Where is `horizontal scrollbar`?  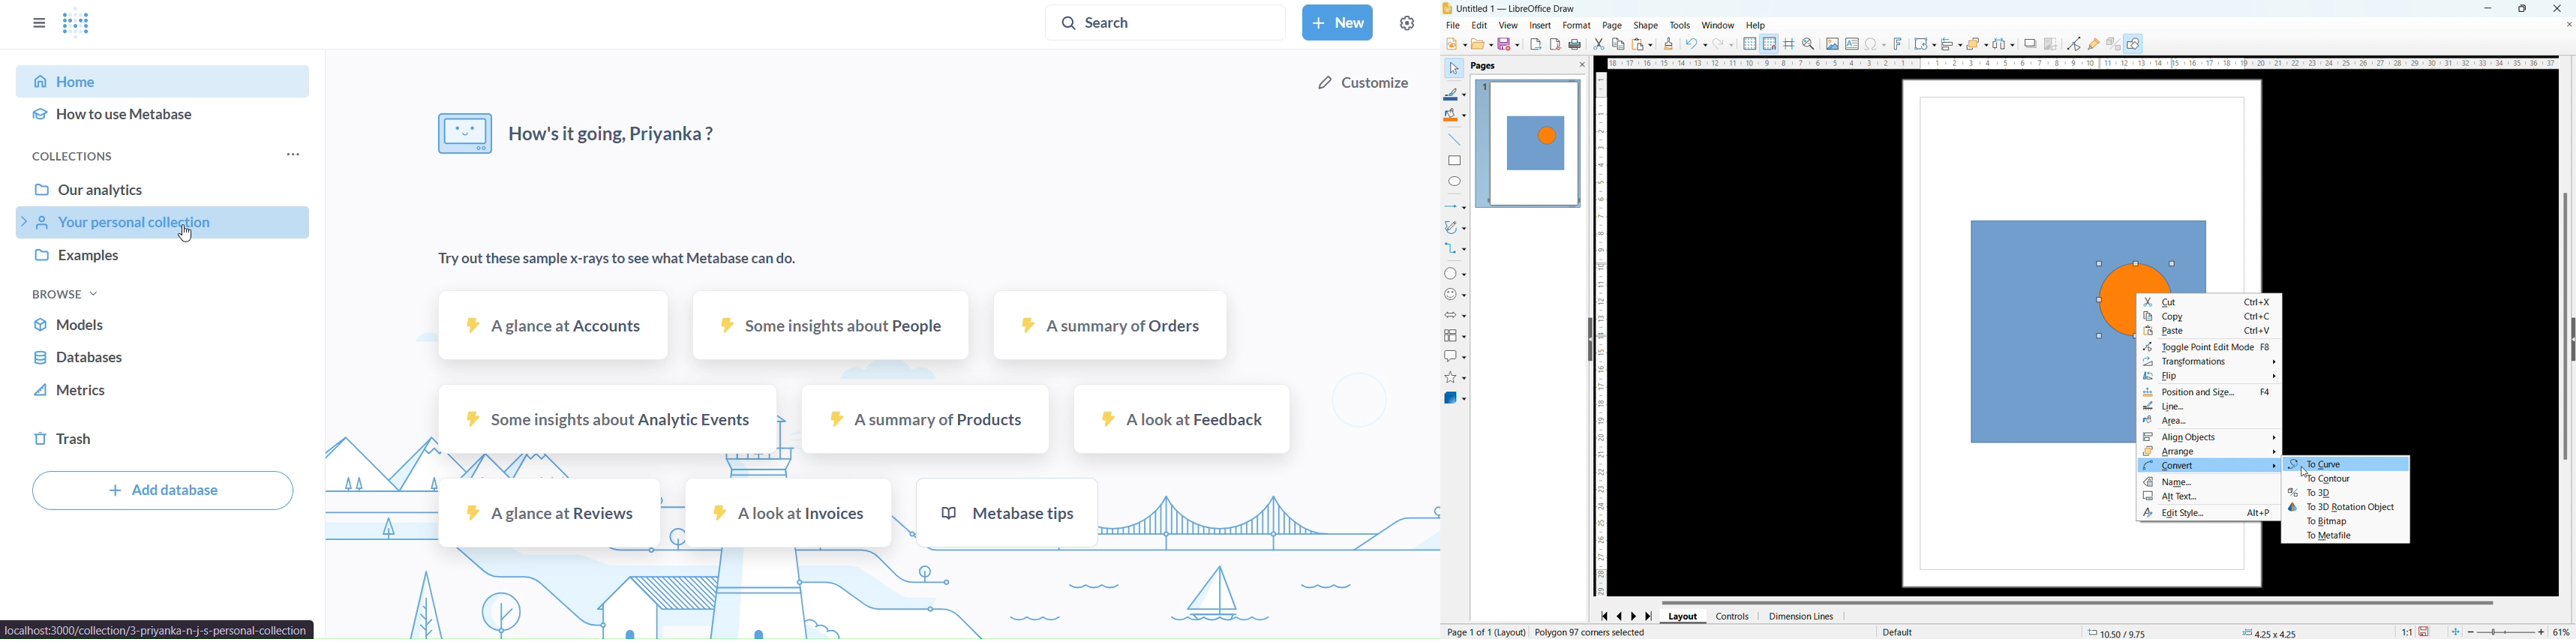
horizontal scrollbar is located at coordinates (2078, 602).